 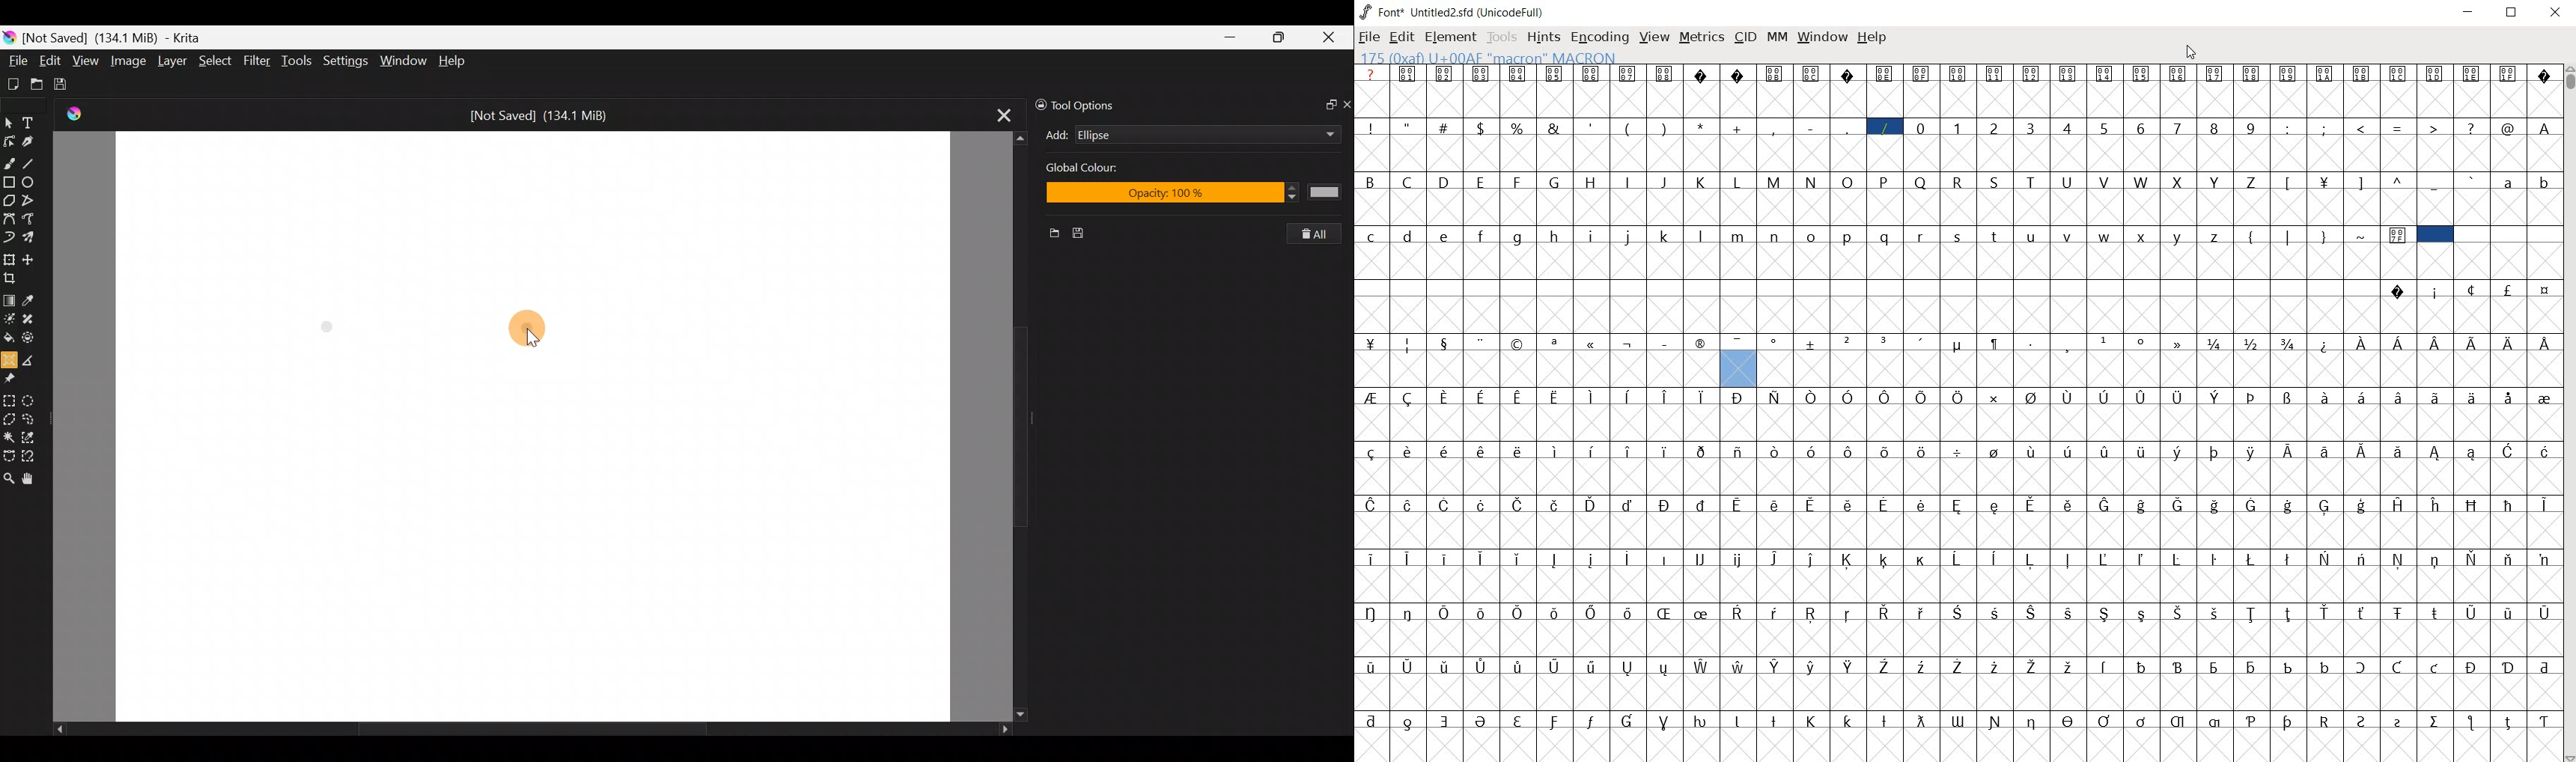 What do you see at coordinates (2435, 127) in the screenshot?
I see `>` at bounding box center [2435, 127].